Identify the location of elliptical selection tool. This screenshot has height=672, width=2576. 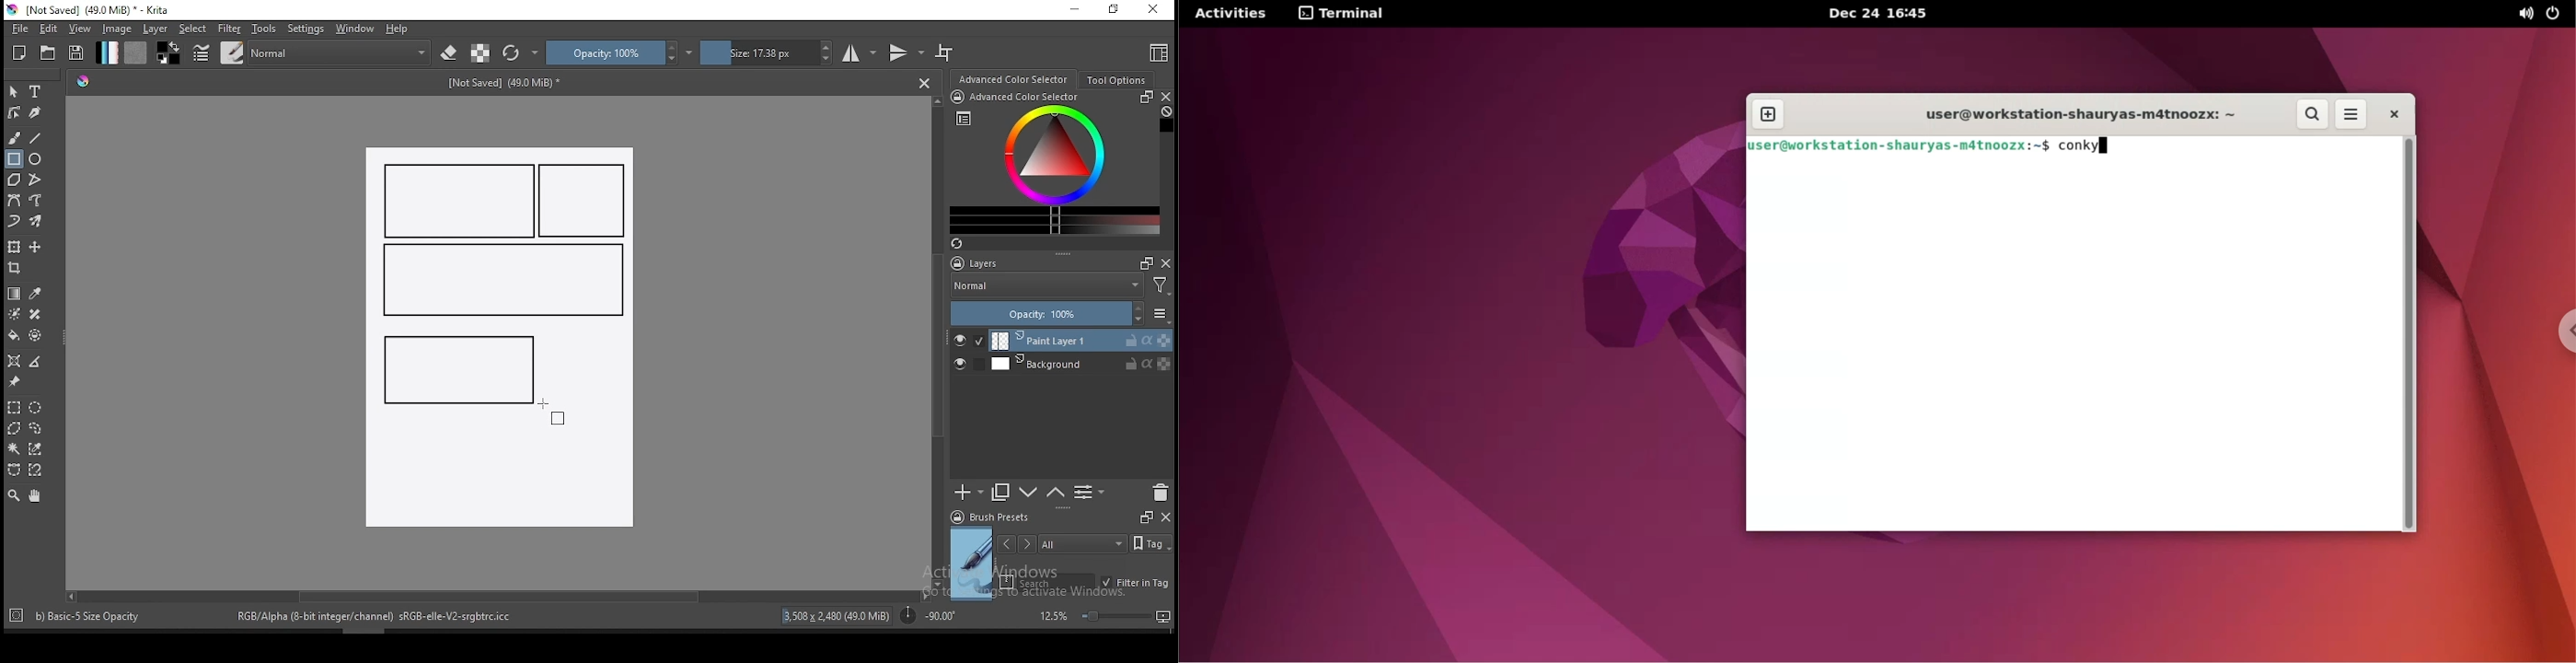
(35, 408).